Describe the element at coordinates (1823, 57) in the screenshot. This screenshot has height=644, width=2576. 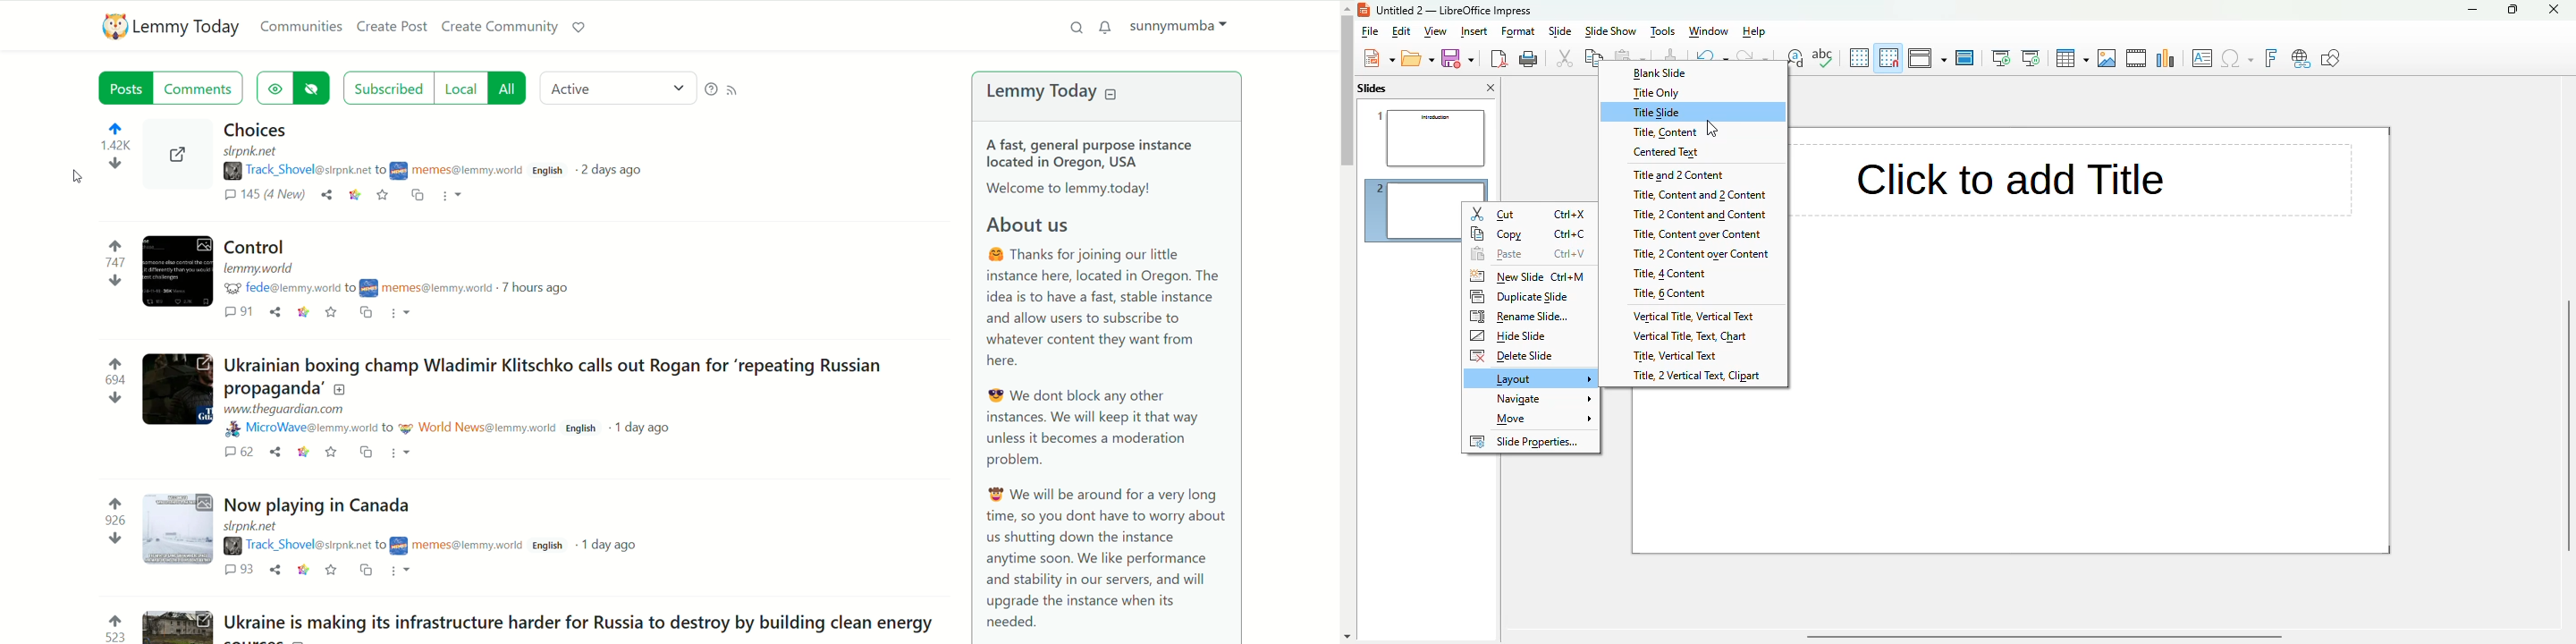
I see `spelling` at that location.